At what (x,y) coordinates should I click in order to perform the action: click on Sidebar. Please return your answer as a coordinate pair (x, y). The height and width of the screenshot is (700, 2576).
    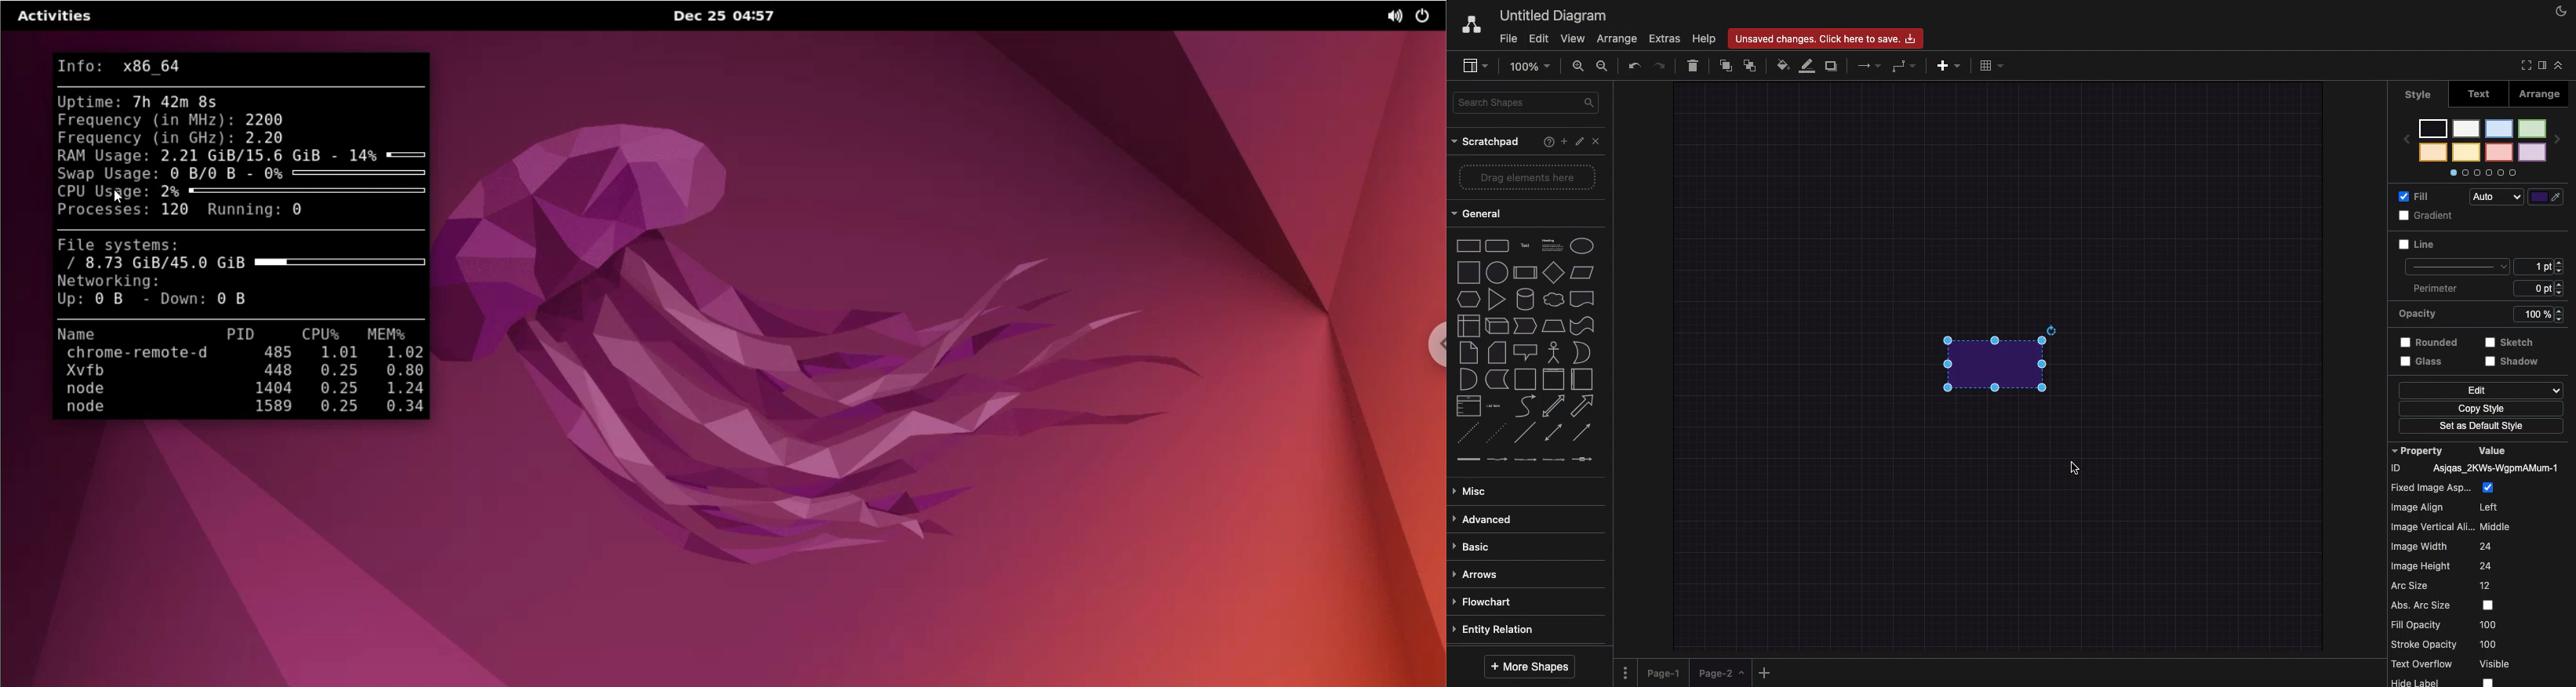
    Looking at the image, I should click on (1476, 67).